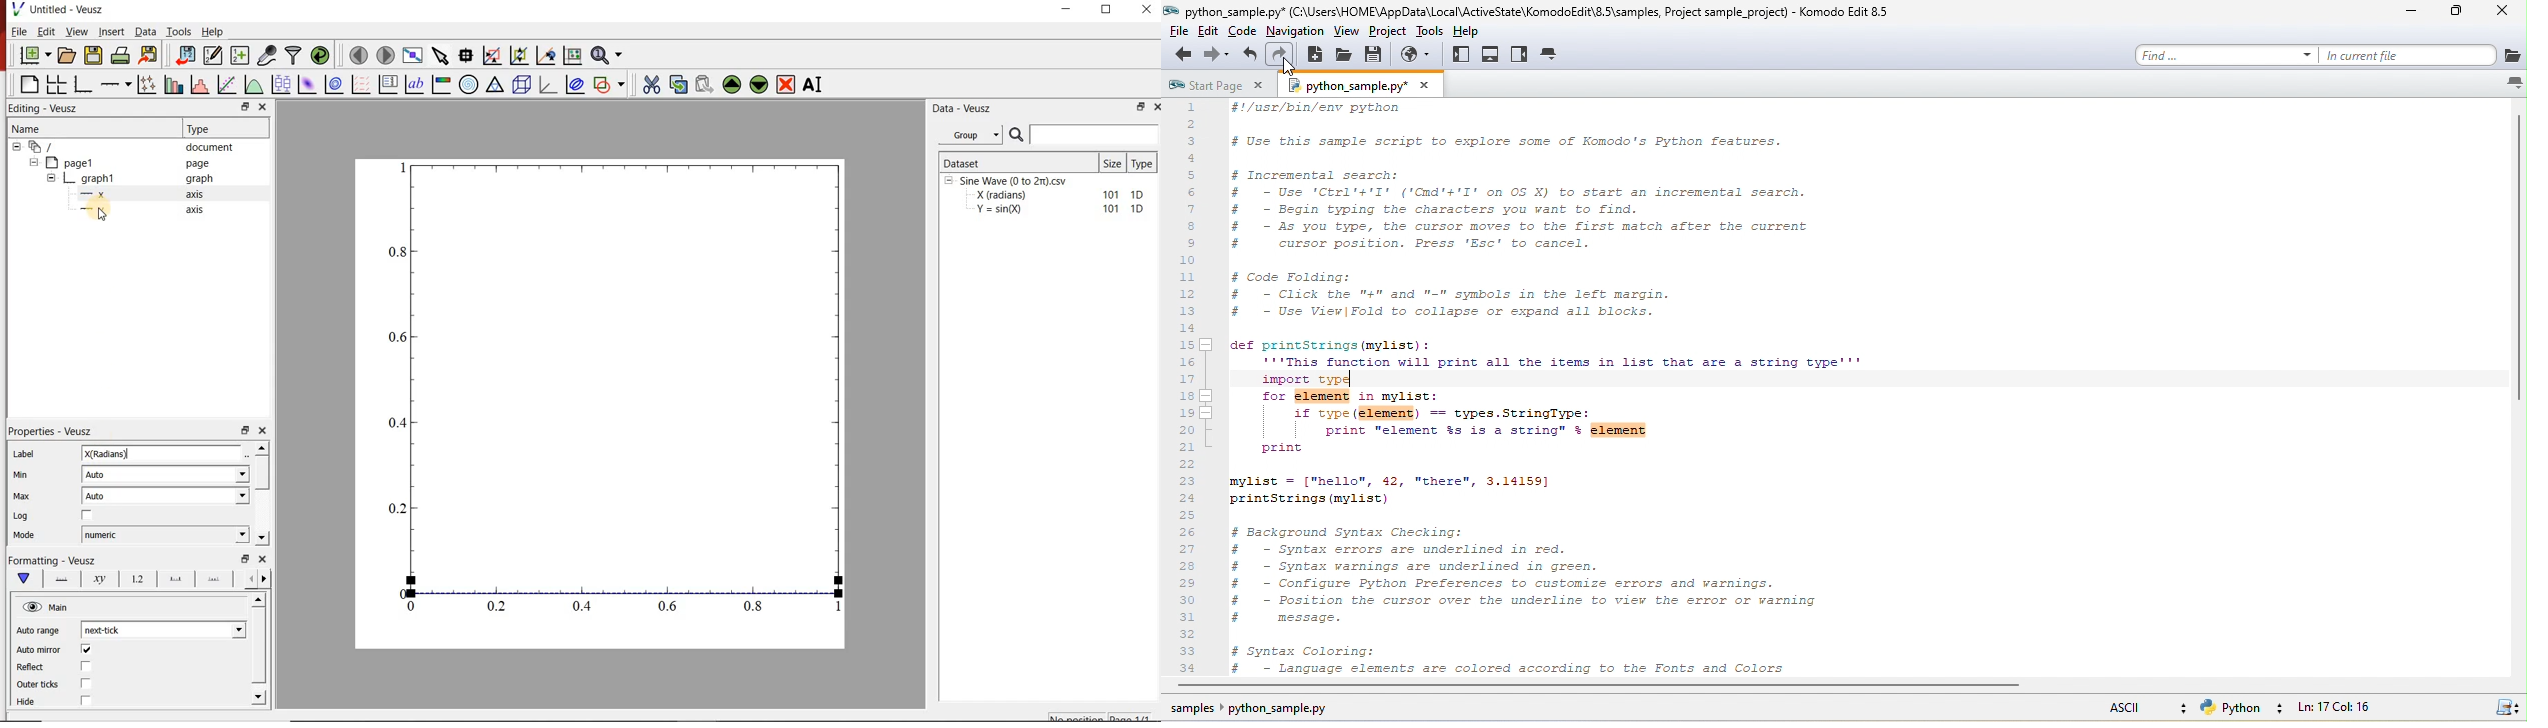  I want to click on File, so click(19, 31).